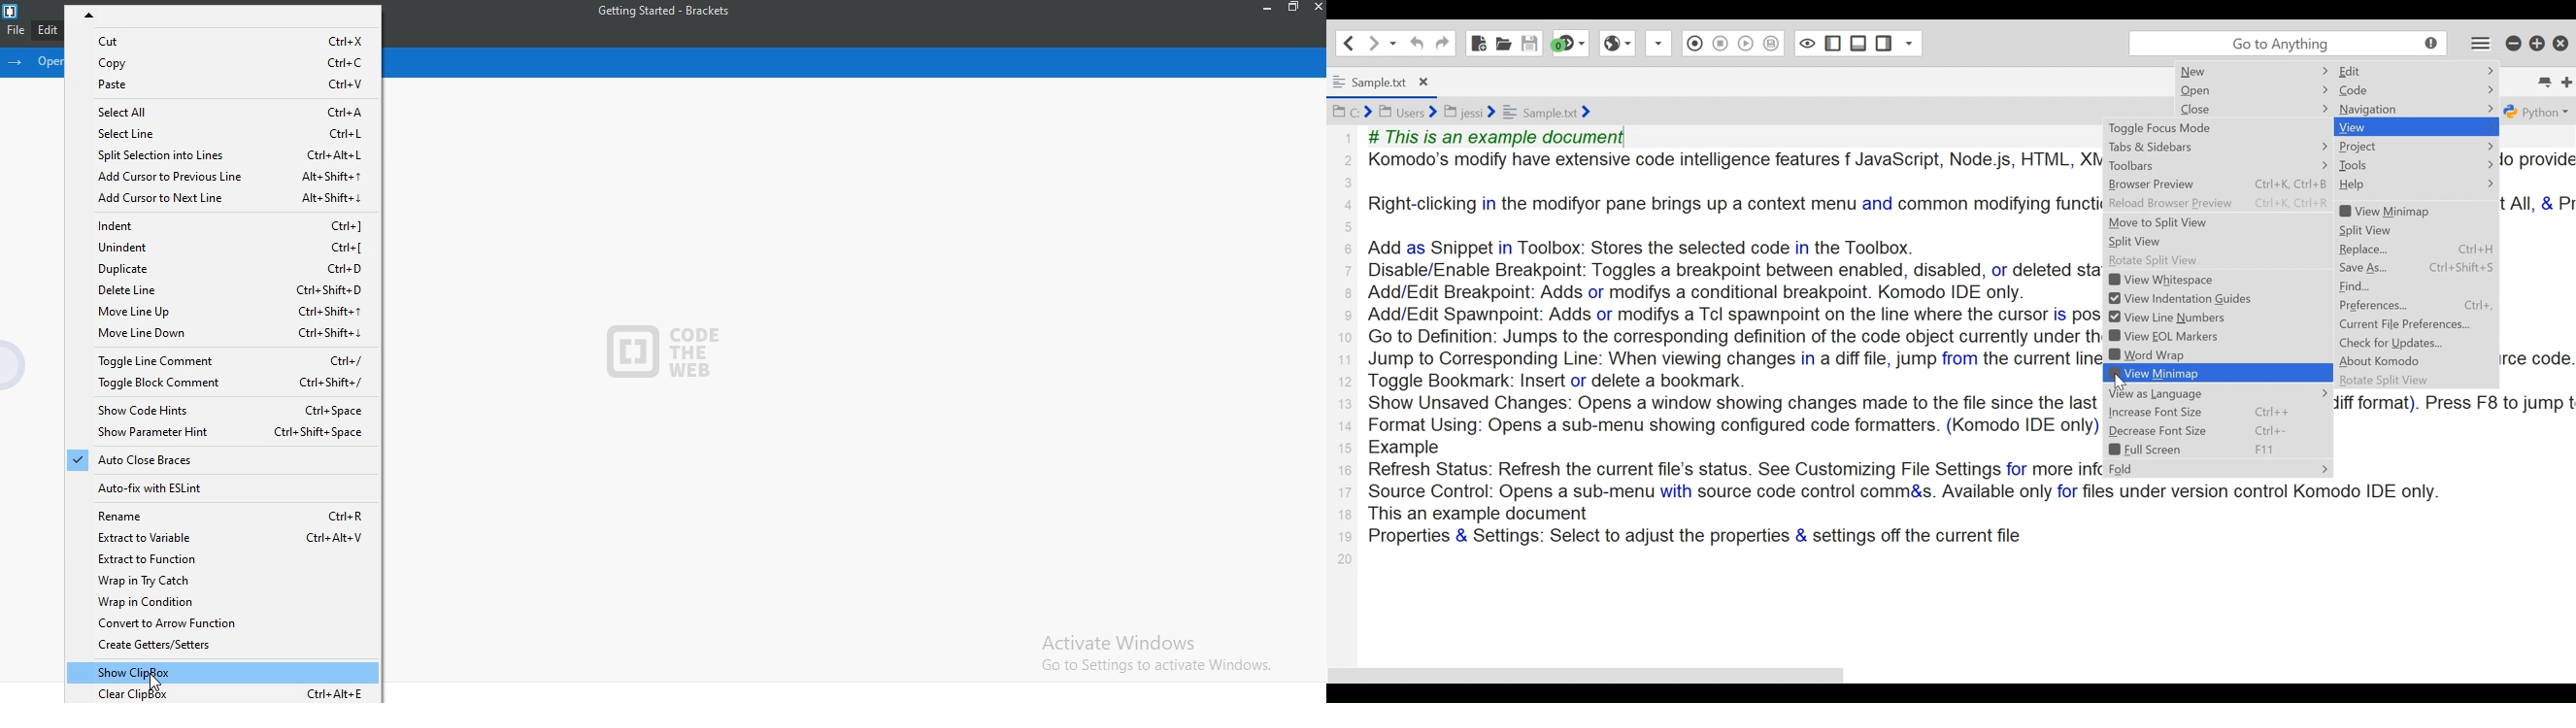  I want to click on Clear ClipBox, so click(230, 694).